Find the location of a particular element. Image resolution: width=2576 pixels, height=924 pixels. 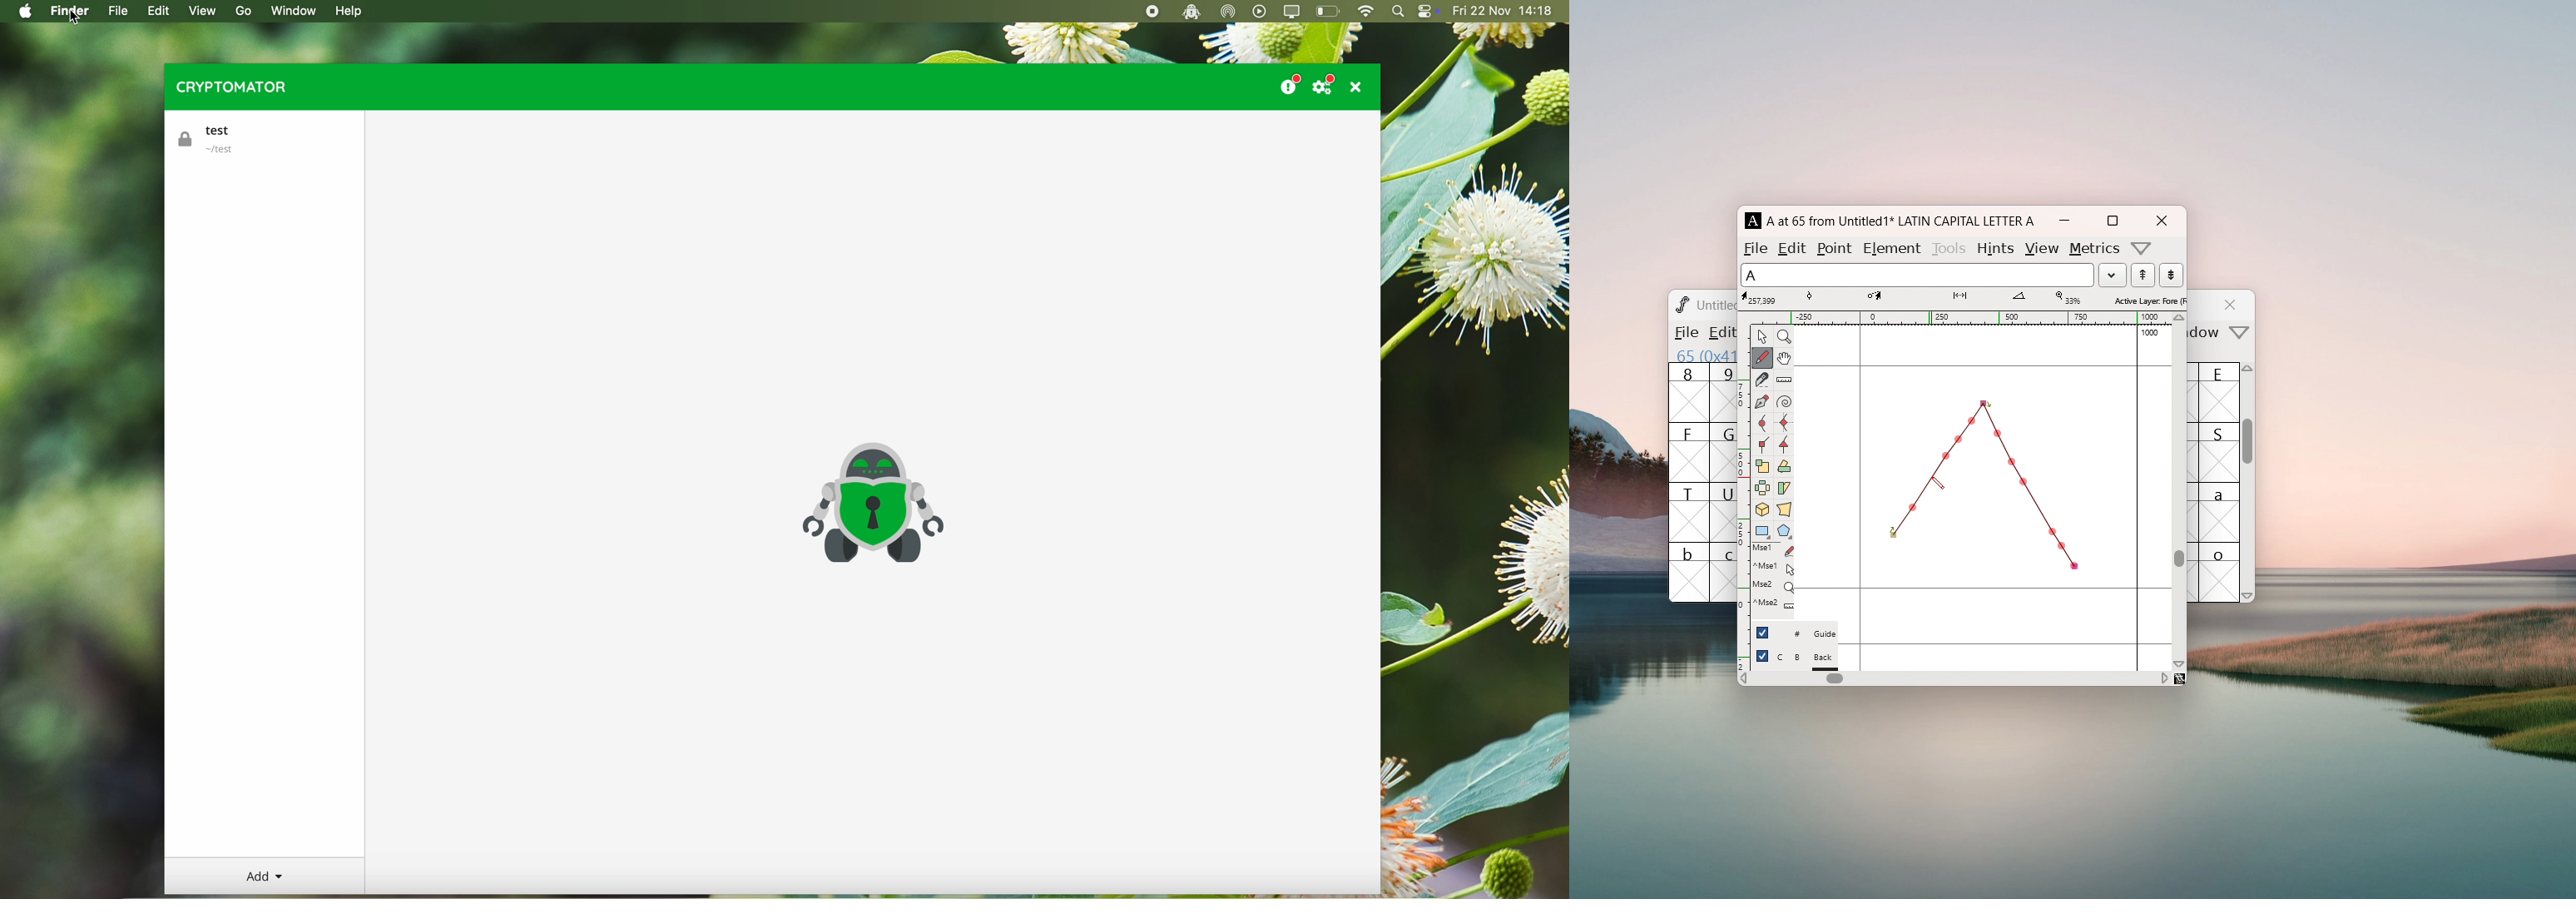

view is located at coordinates (2041, 249).